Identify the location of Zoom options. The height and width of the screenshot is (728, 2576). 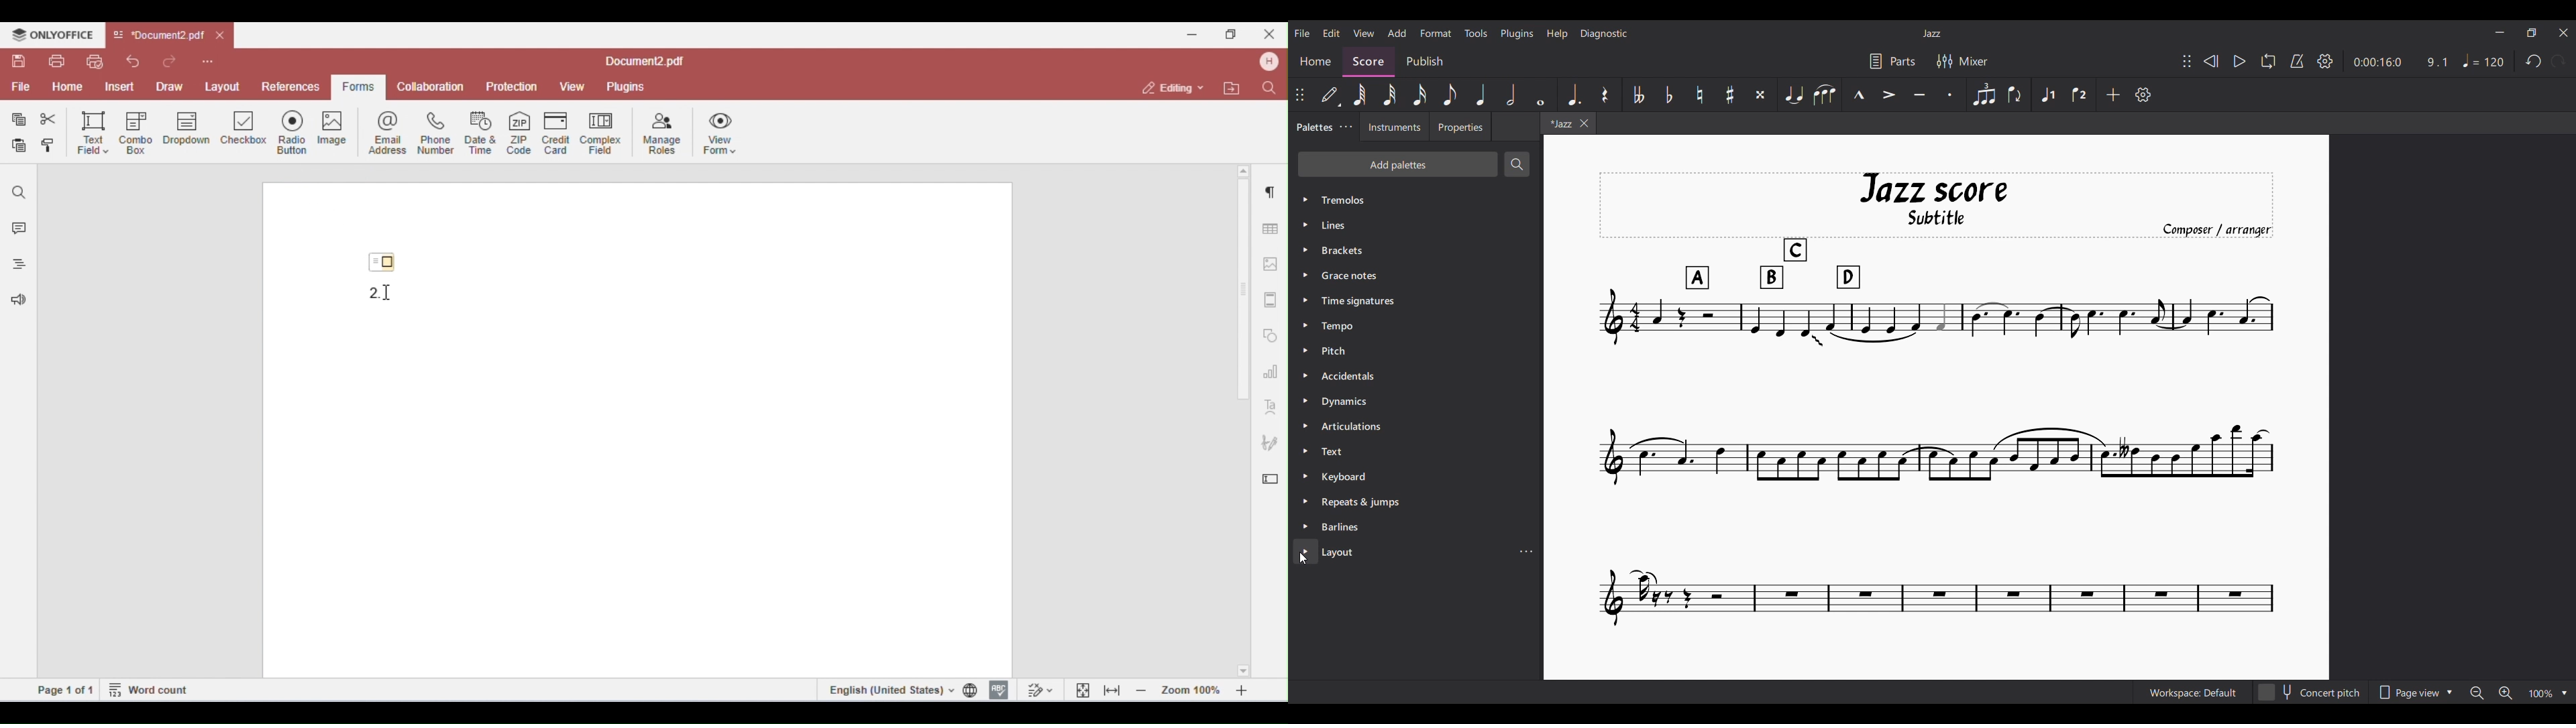
(2548, 693).